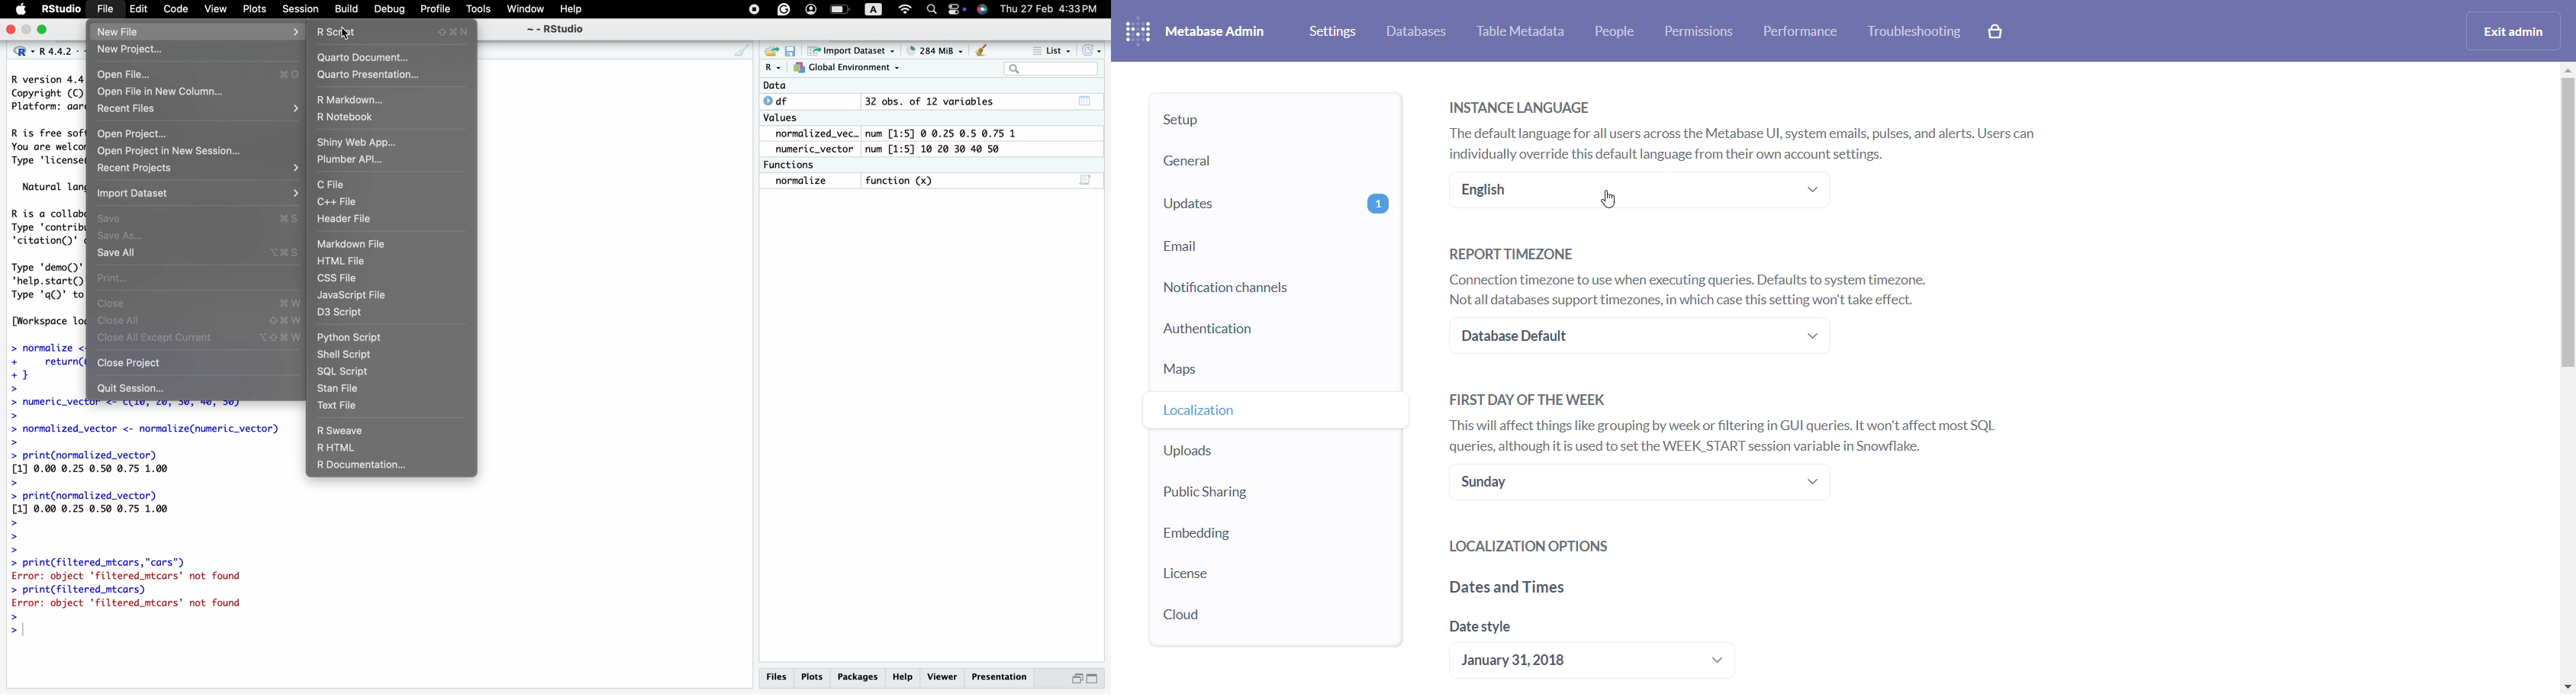 This screenshot has height=700, width=2576. I want to click on Close, so click(201, 303).